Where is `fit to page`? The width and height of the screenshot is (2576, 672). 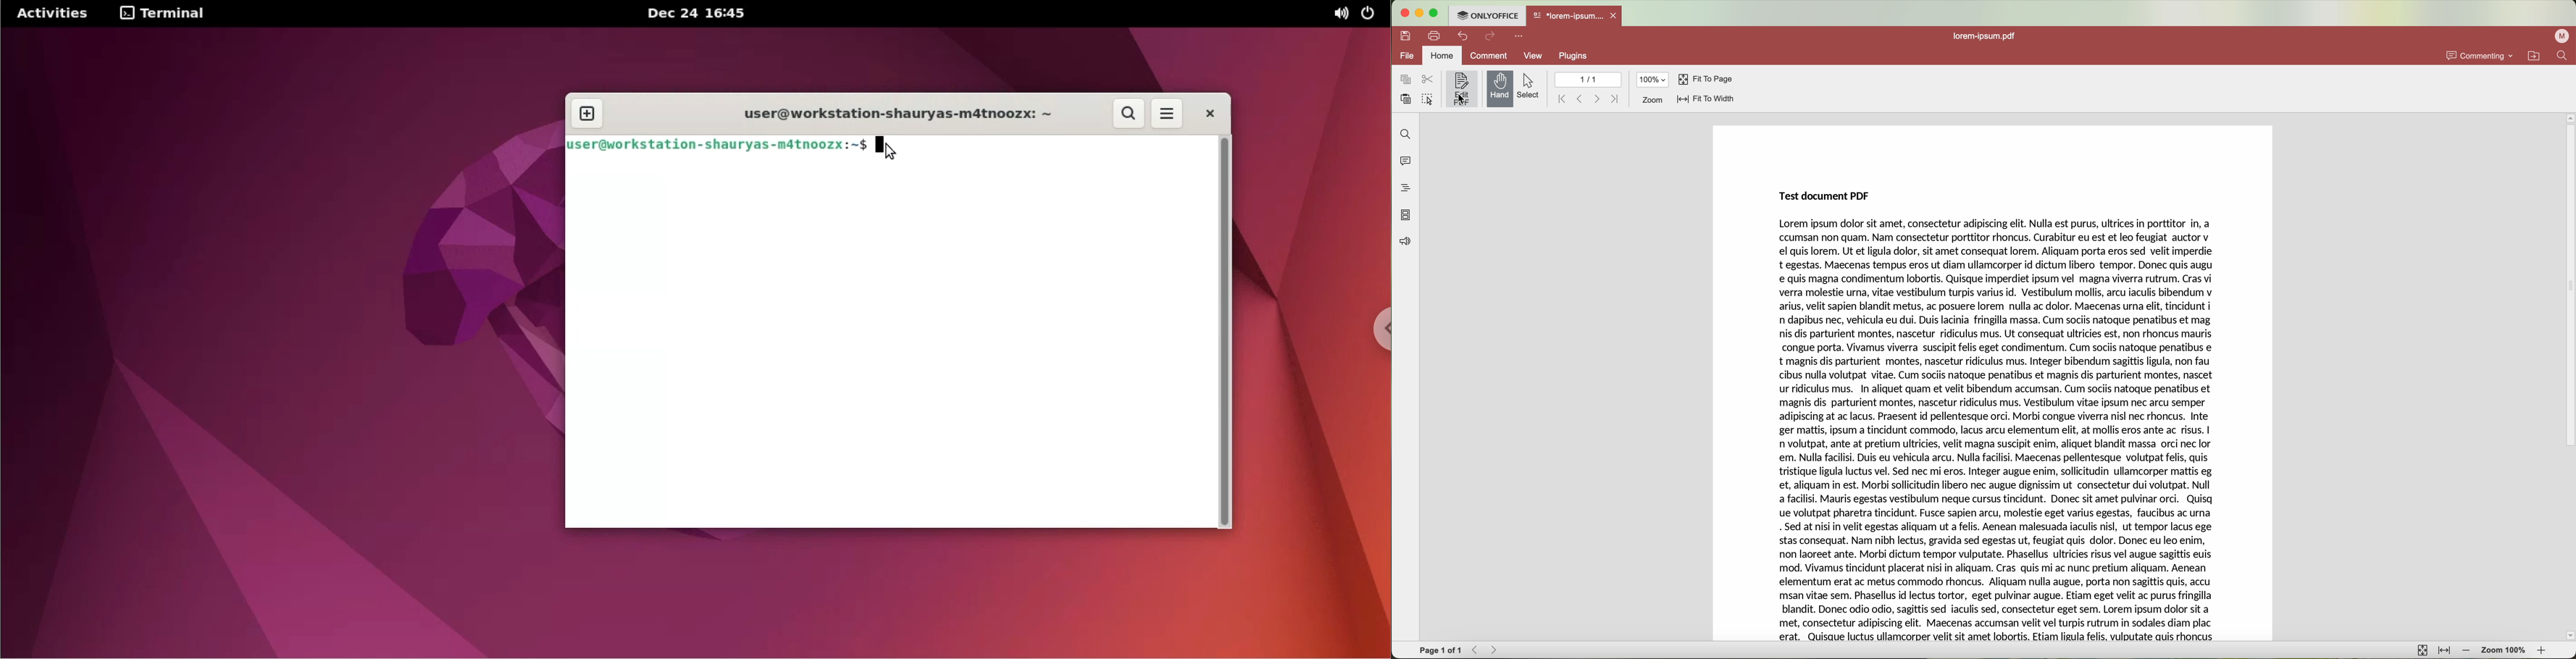
fit to page is located at coordinates (2422, 650).